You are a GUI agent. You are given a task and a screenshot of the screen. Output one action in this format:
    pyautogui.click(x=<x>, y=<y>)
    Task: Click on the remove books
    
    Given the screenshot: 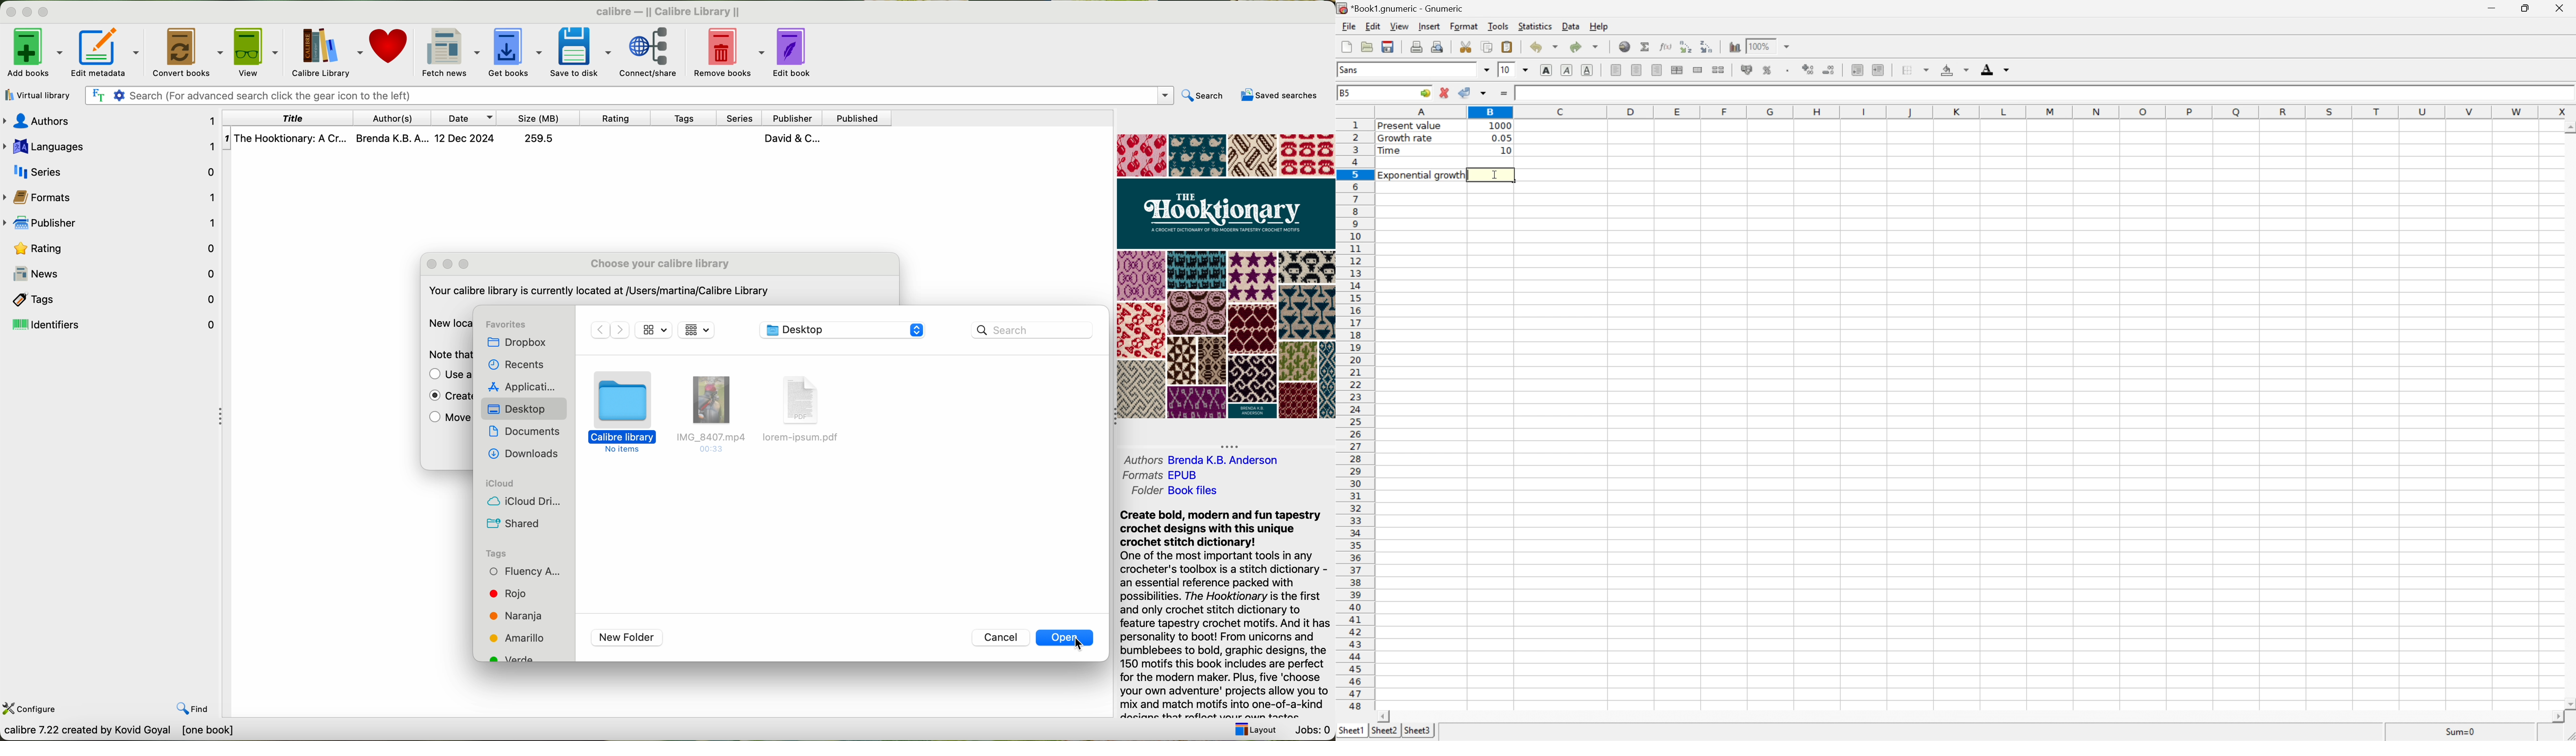 What is the action you would take?
    pyautogui.click(x=727, y=54)
    